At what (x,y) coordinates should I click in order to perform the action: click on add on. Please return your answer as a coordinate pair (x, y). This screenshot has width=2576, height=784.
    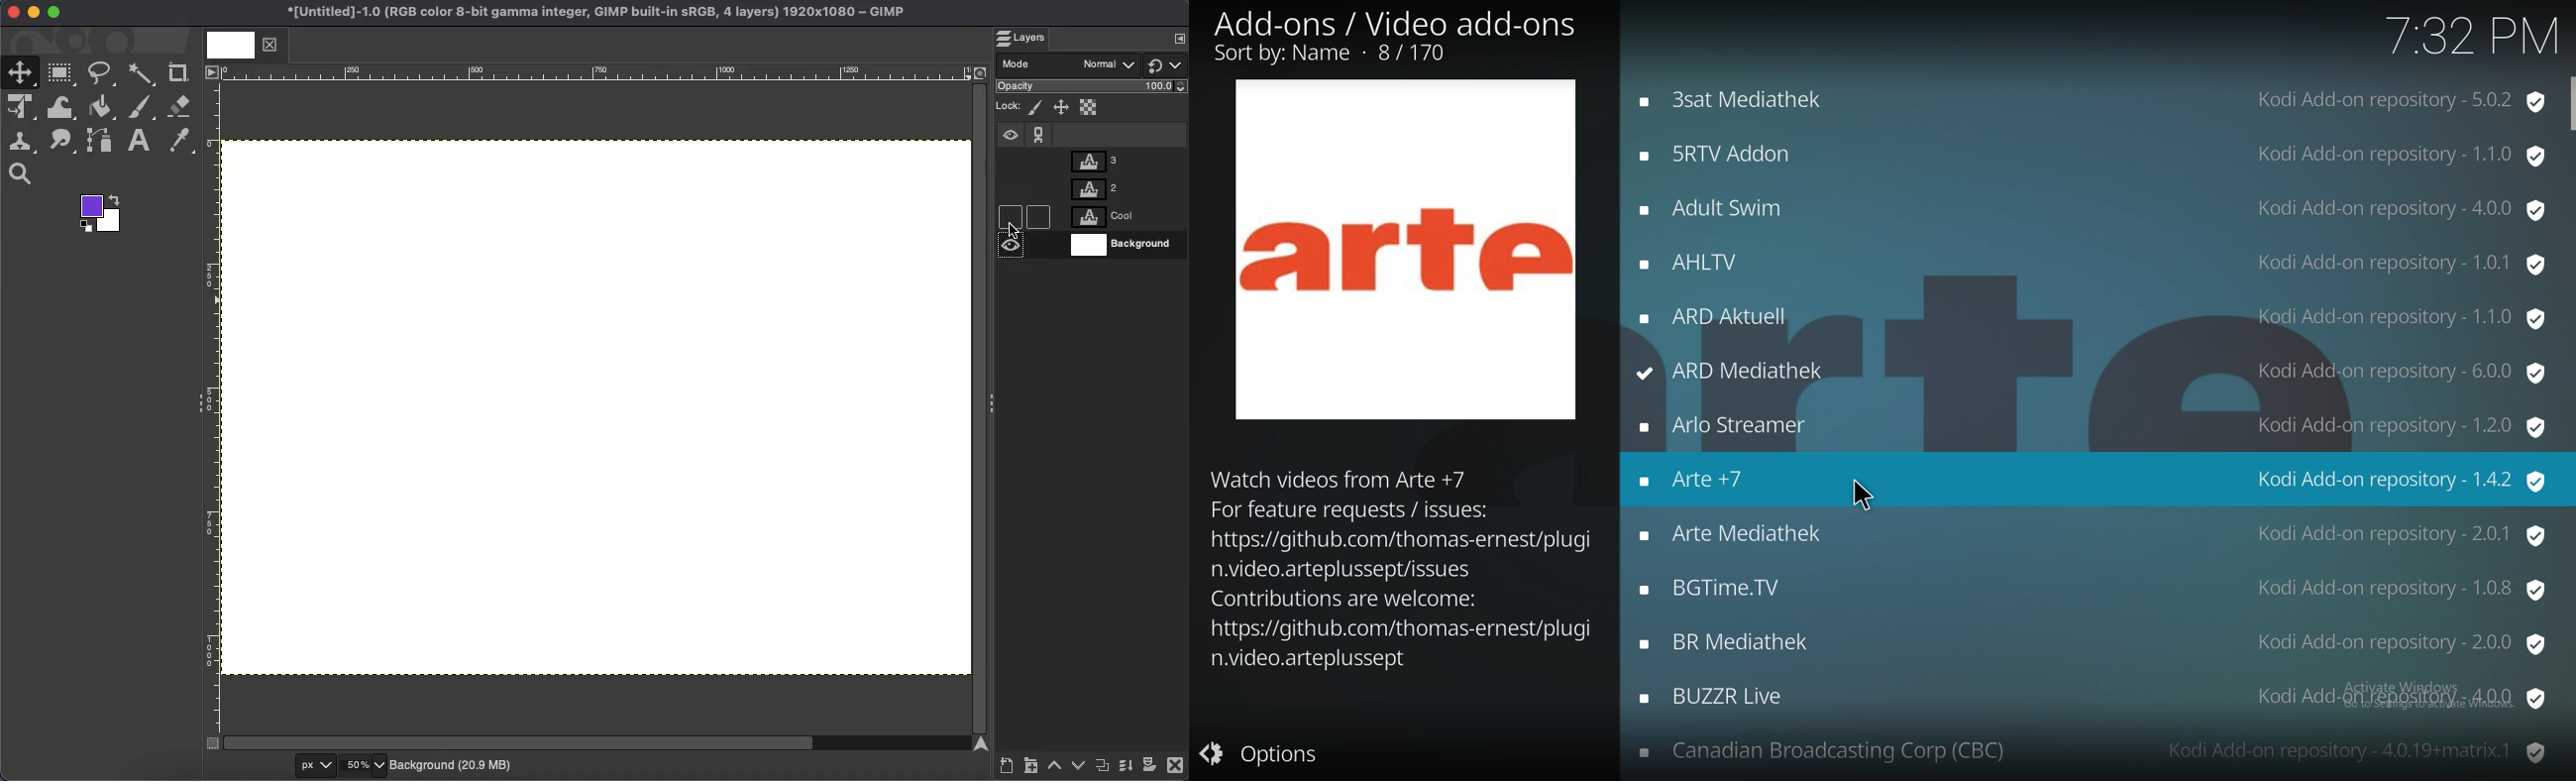
    Looking at the image, I should click on (2093, 317).